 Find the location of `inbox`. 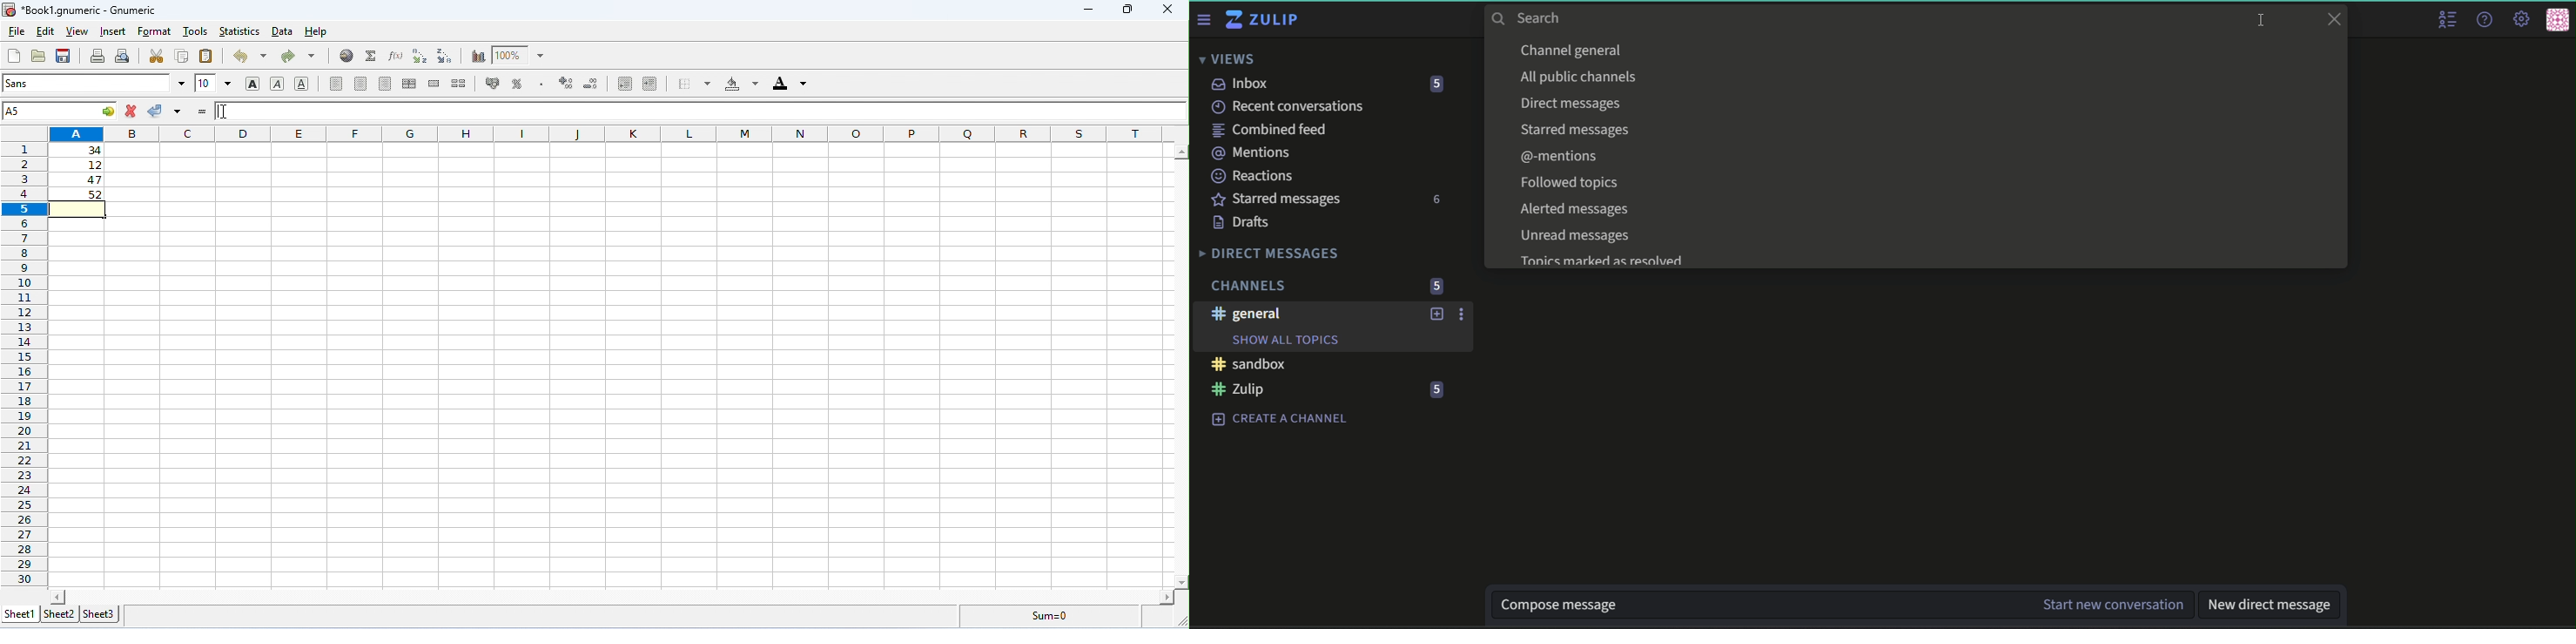

inbox is located at coordinates (1242, 83).